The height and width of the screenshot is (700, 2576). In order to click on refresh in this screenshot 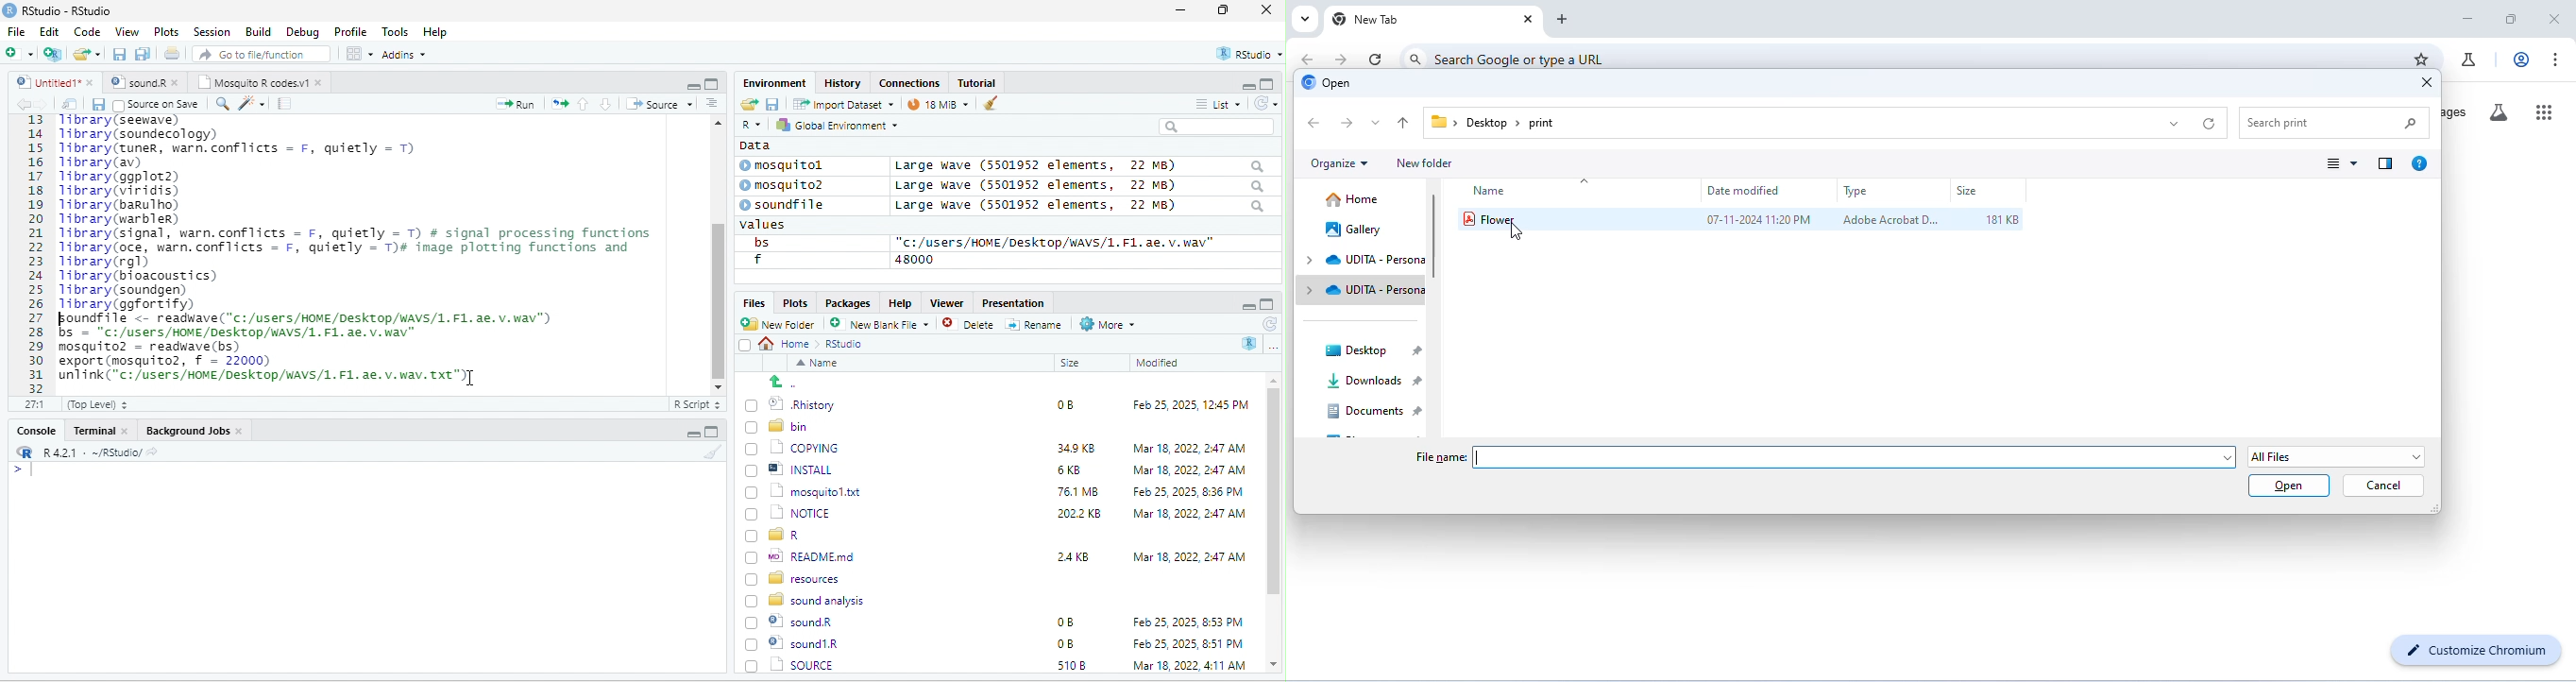, I will do `click(2211, 125)`.